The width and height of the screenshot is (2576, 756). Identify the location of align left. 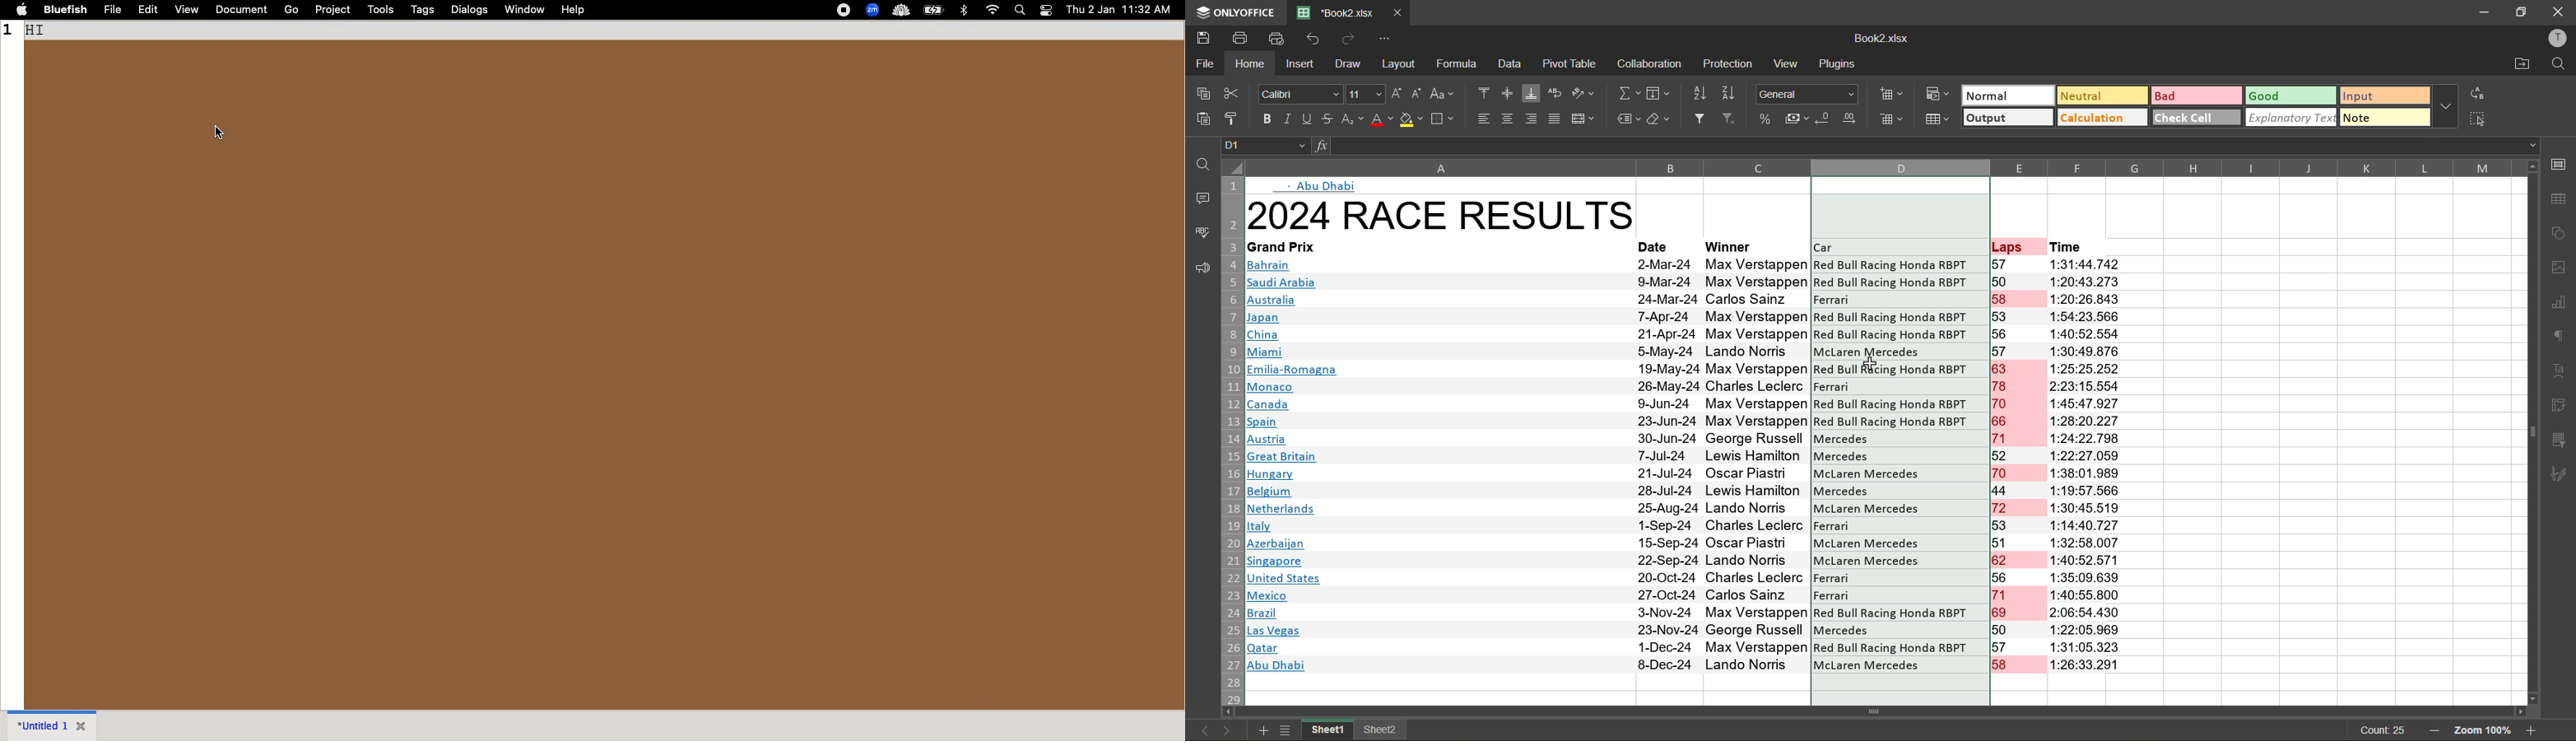
(1484, 117).